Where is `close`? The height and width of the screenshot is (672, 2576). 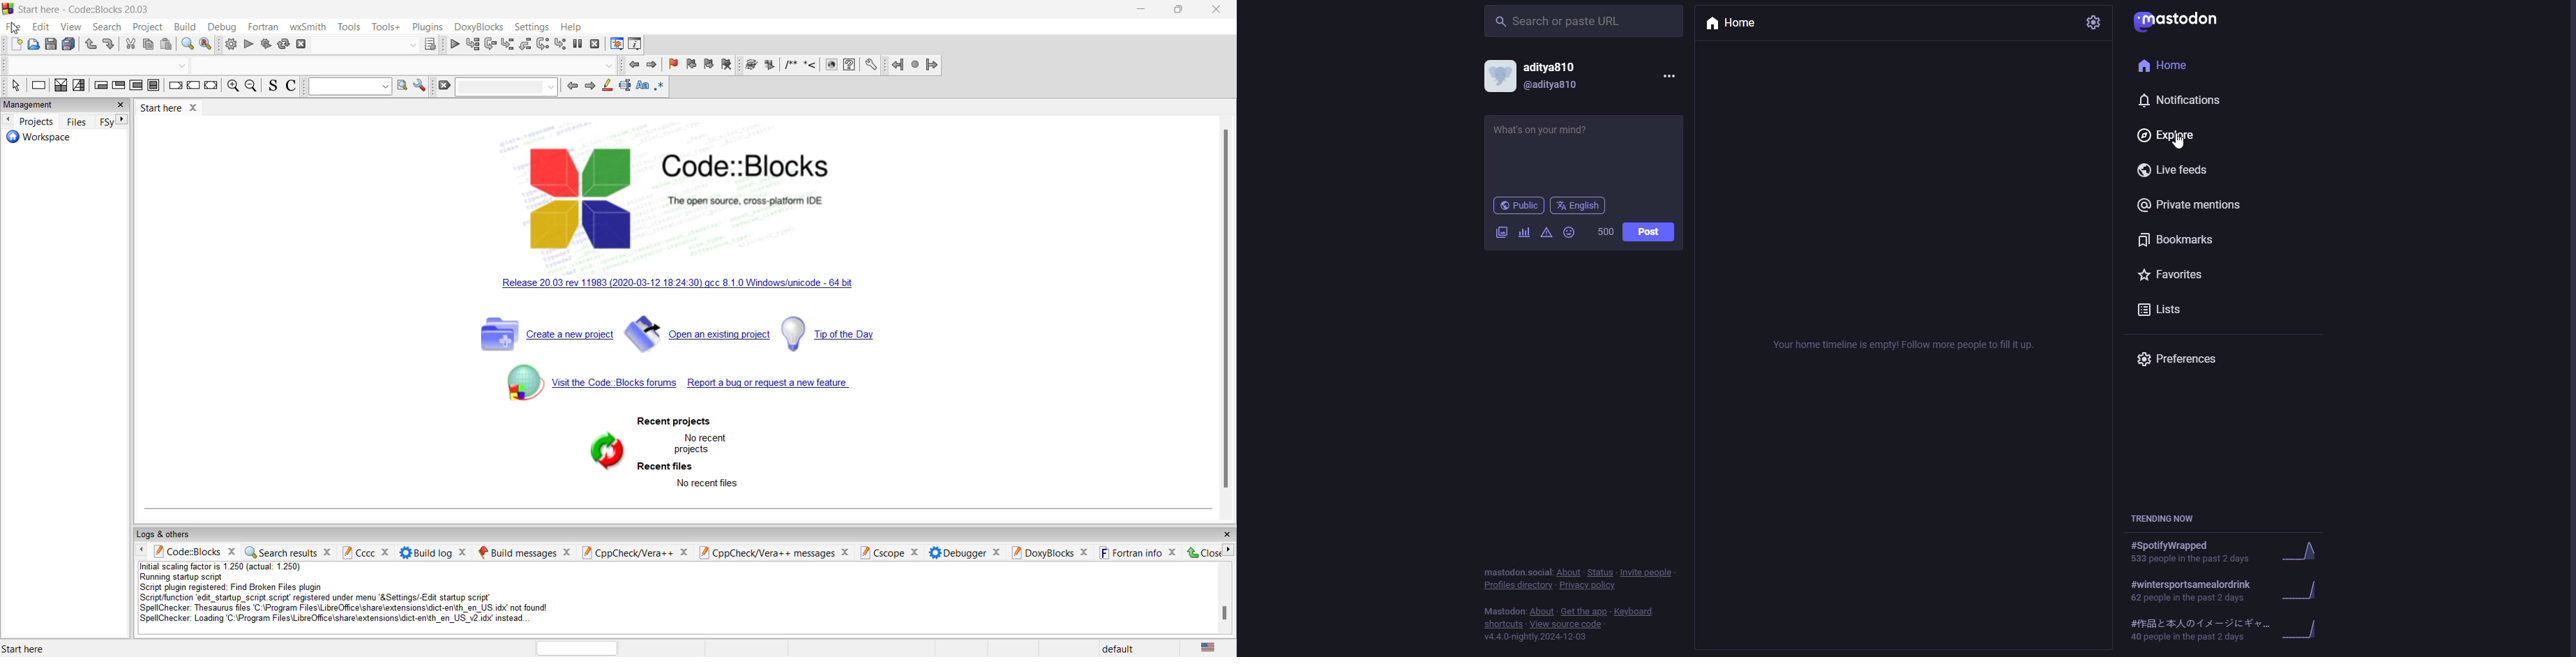
close is located at coordinates (1200, 552).